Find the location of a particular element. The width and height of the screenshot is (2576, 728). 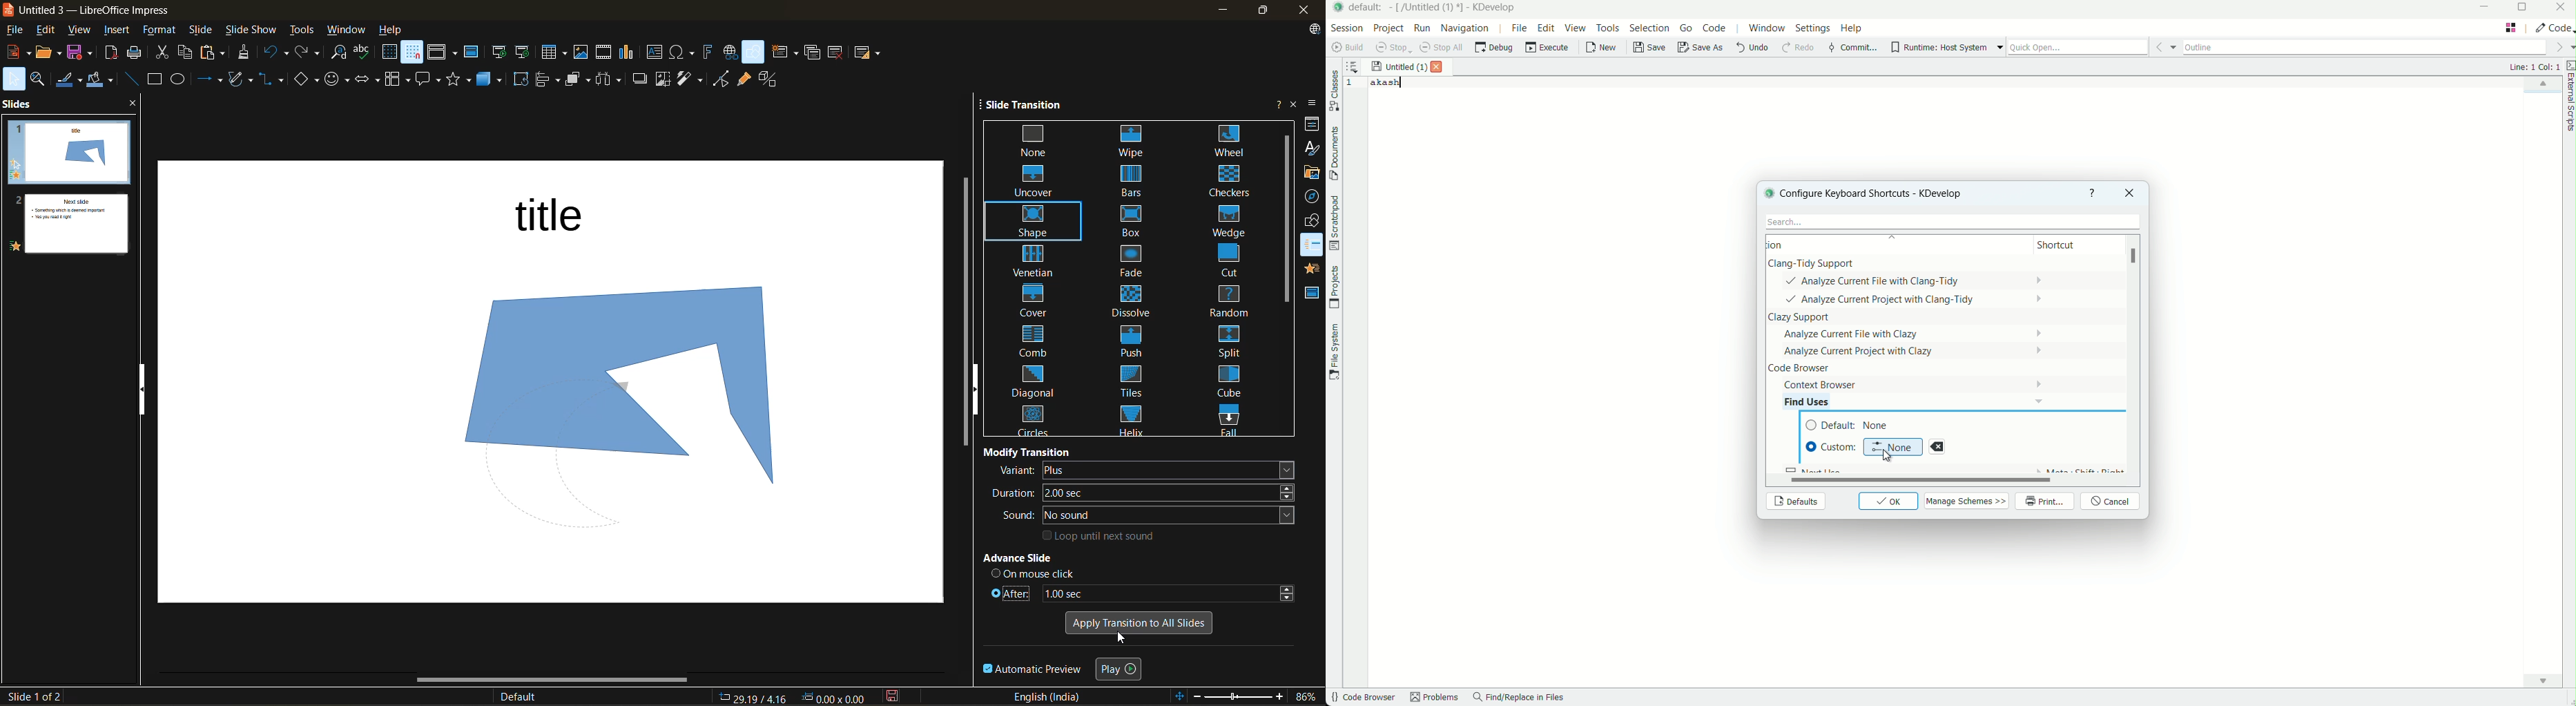

code menu is located at coordinates (1715, 28).